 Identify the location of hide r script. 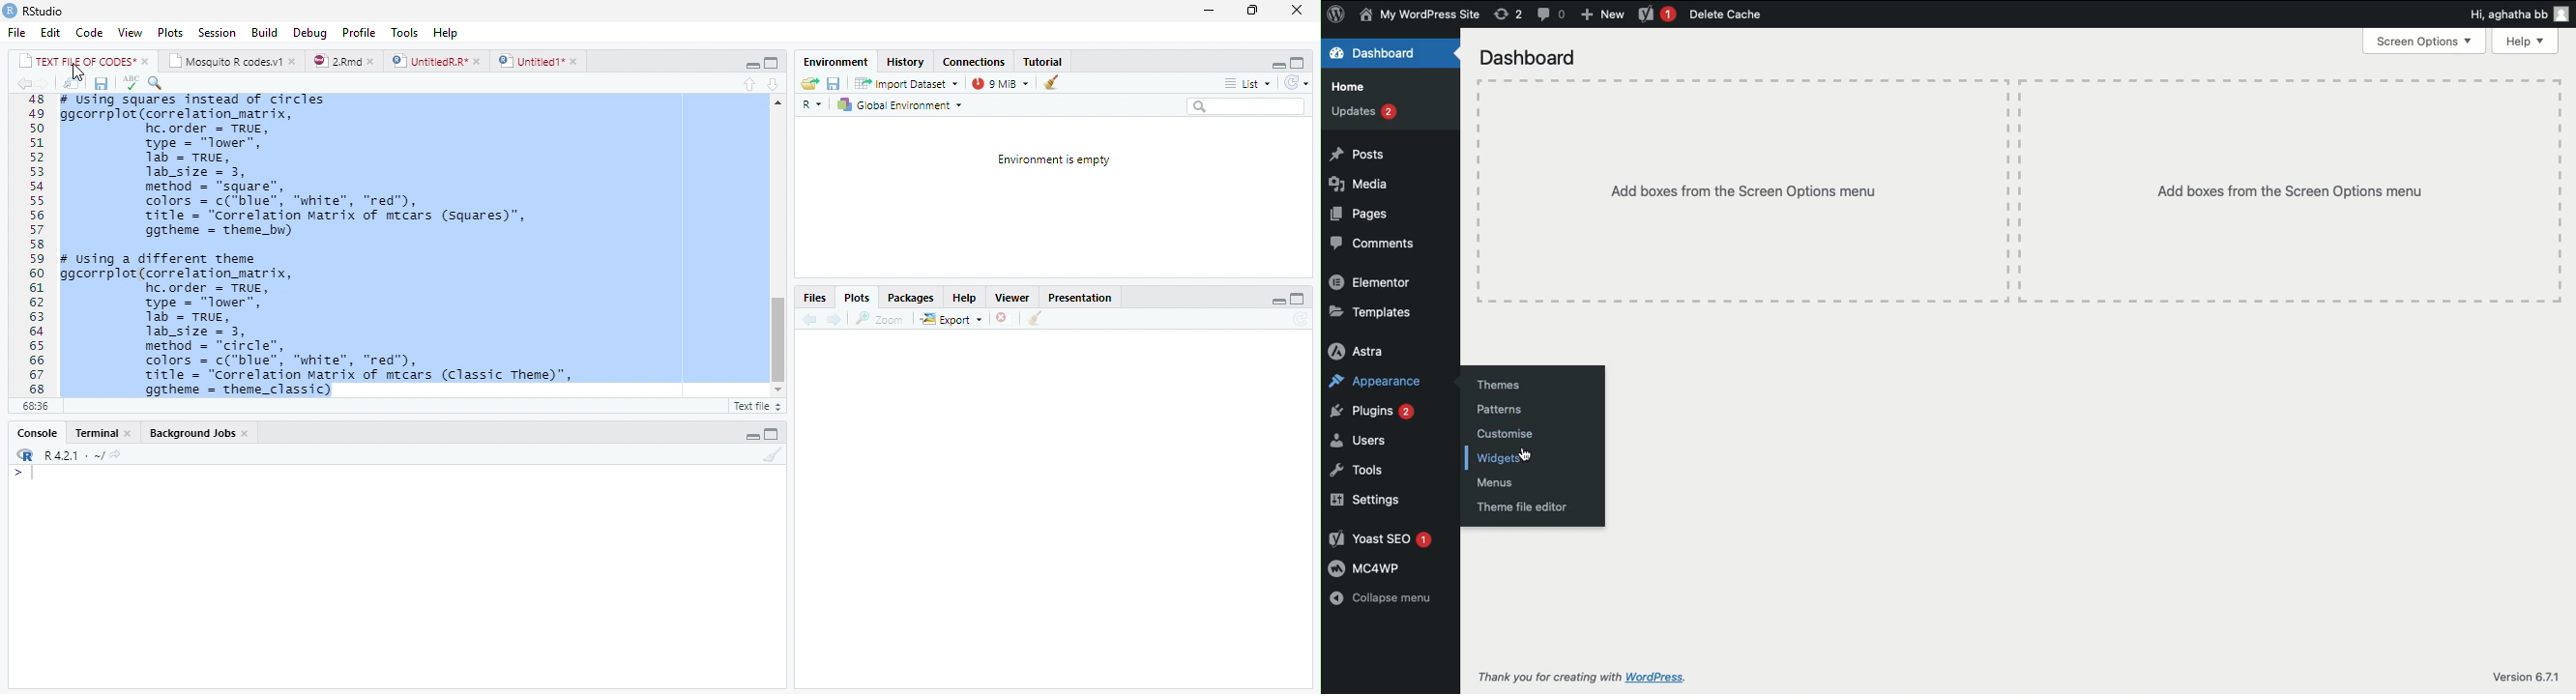
(751, 435).